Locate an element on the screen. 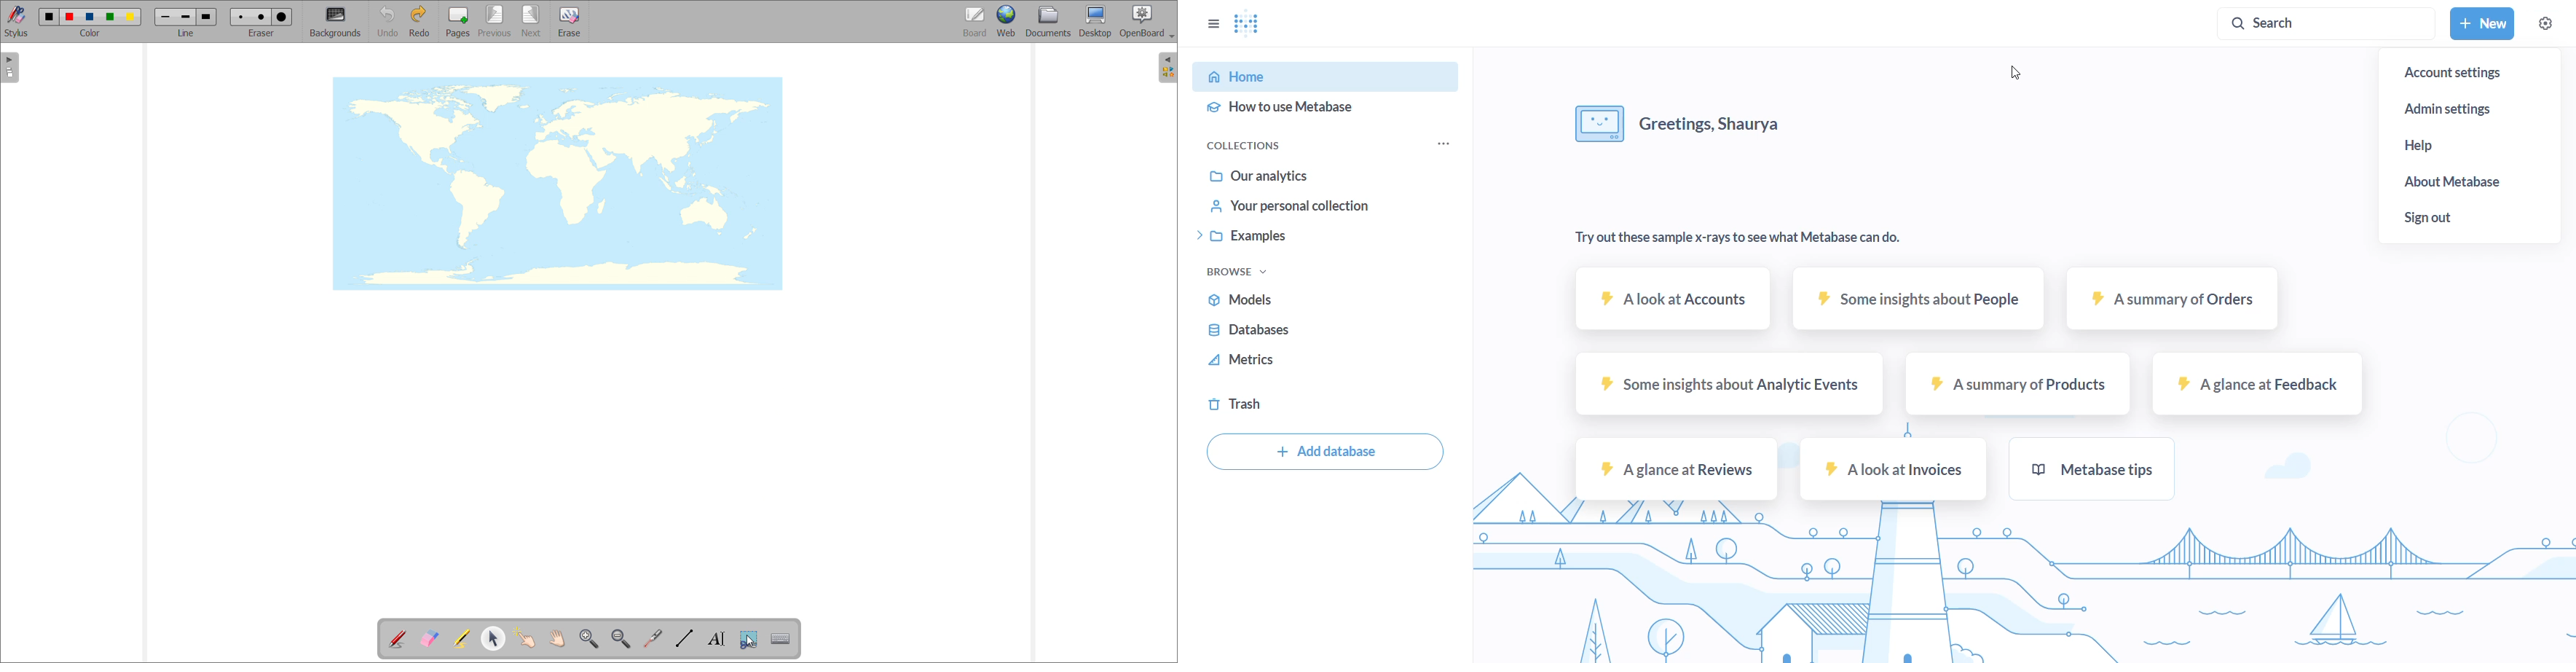  capture part of the screen is located at coordinates (749, 640).